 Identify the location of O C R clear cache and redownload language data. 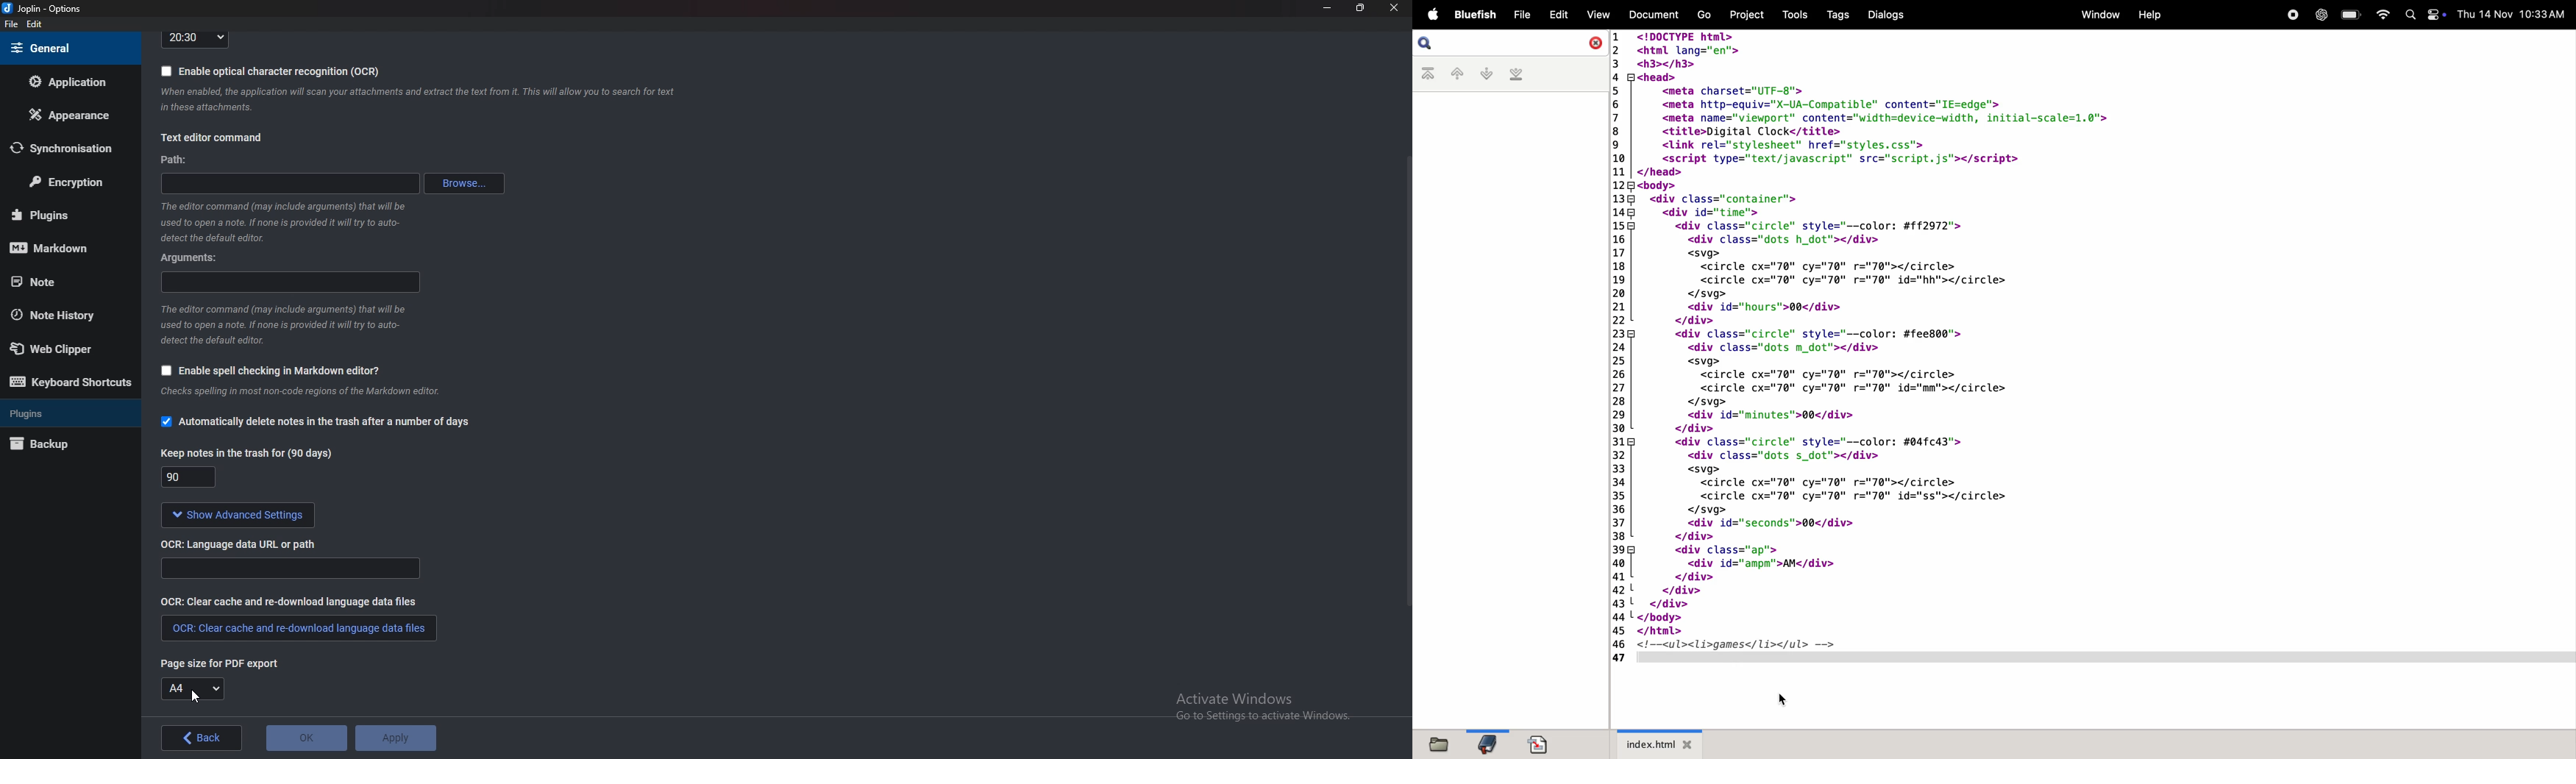
(297, 628).